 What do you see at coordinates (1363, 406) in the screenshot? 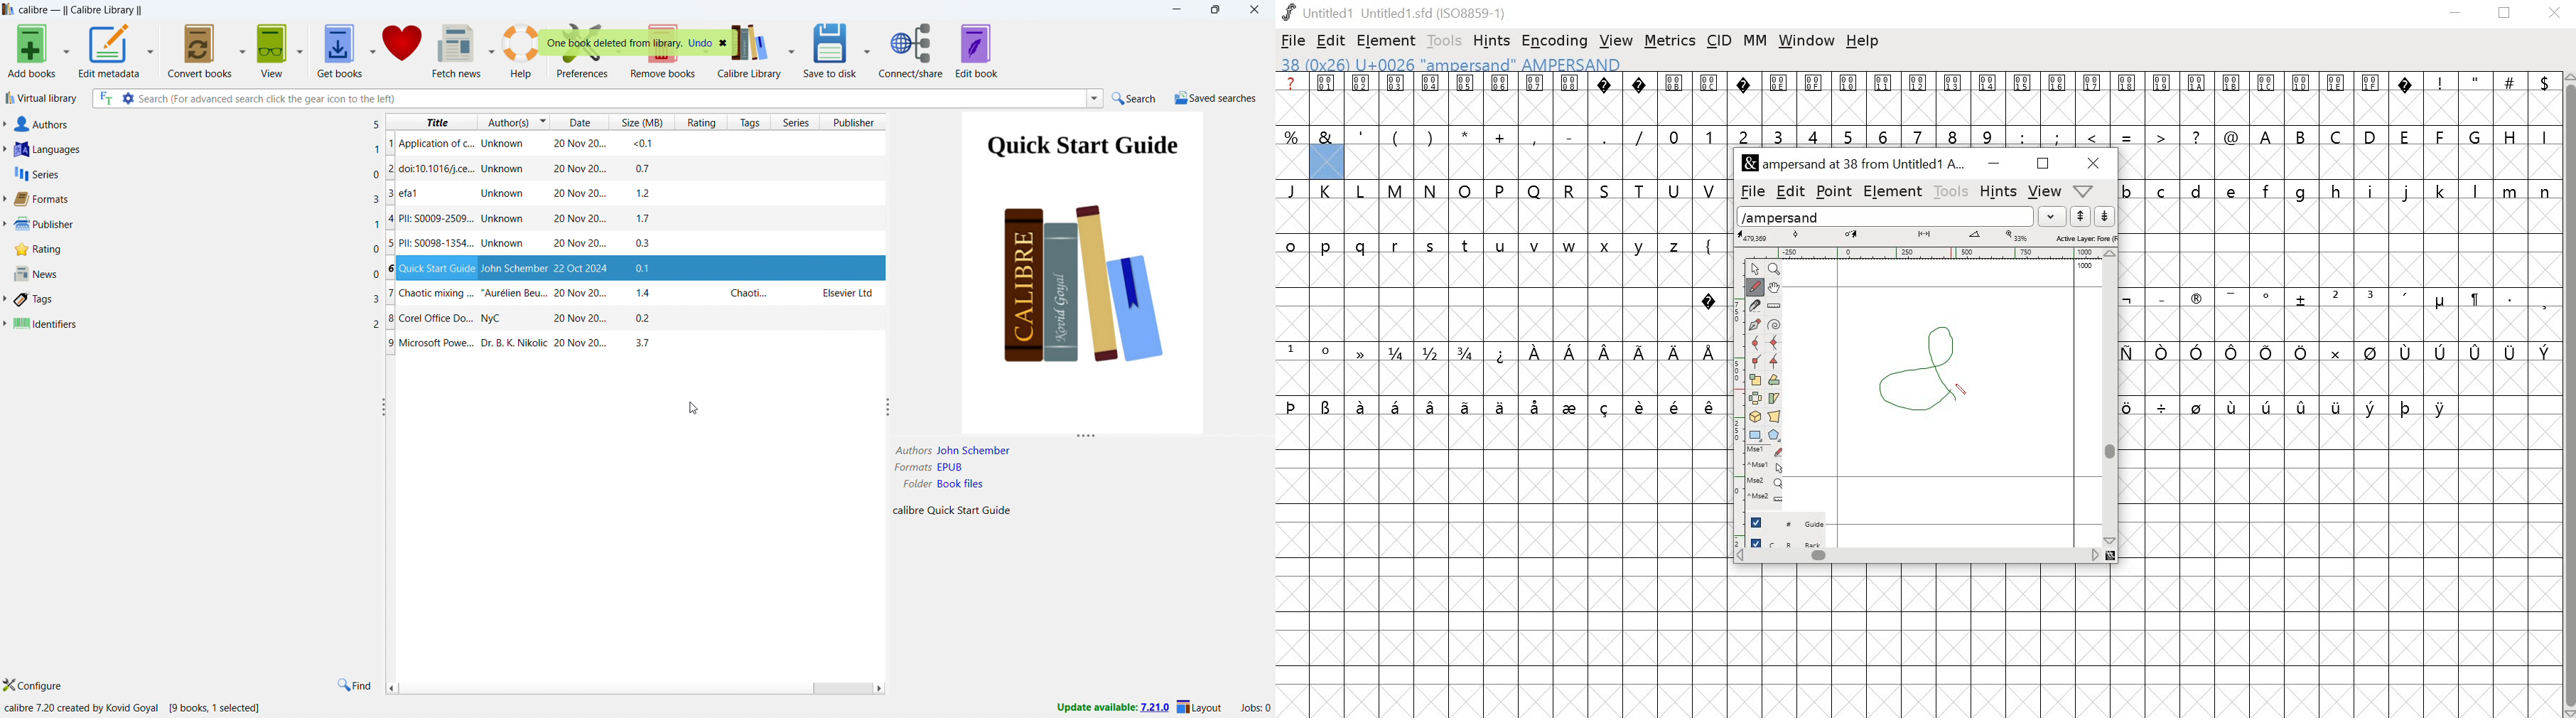
I see `symbol` at bounding box center [1363, 406].